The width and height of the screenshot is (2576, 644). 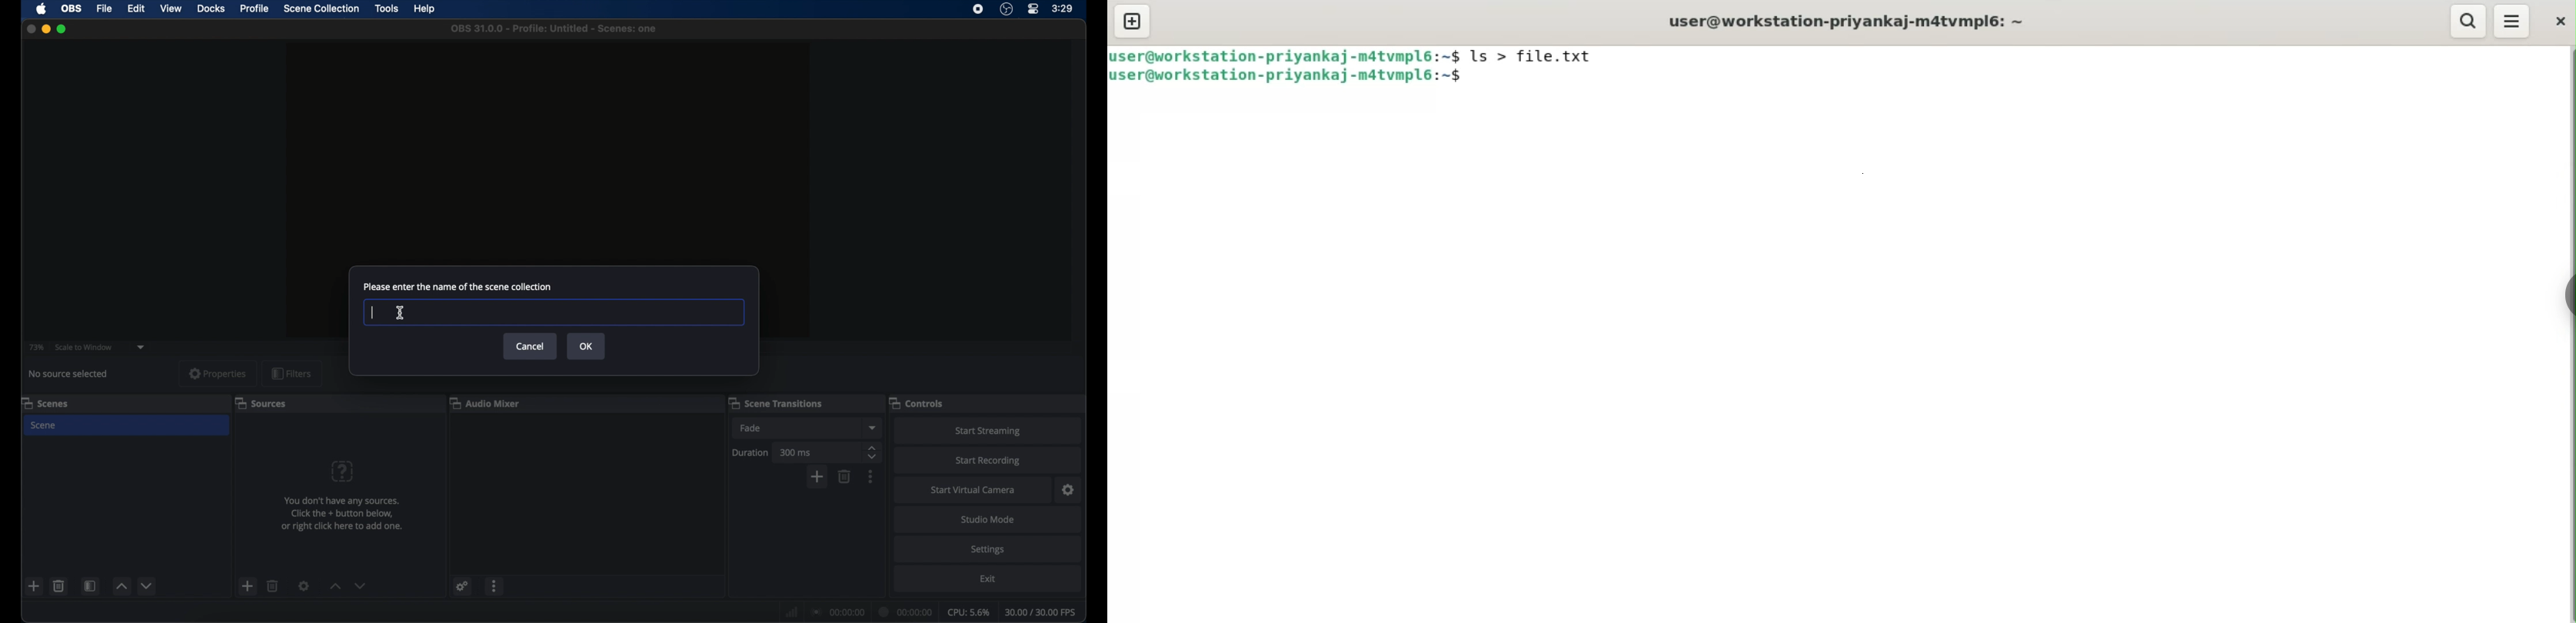 What do you see at coordinates (586, 346) in the screenshot?
I see `ok` at bounding box center [586, 346].